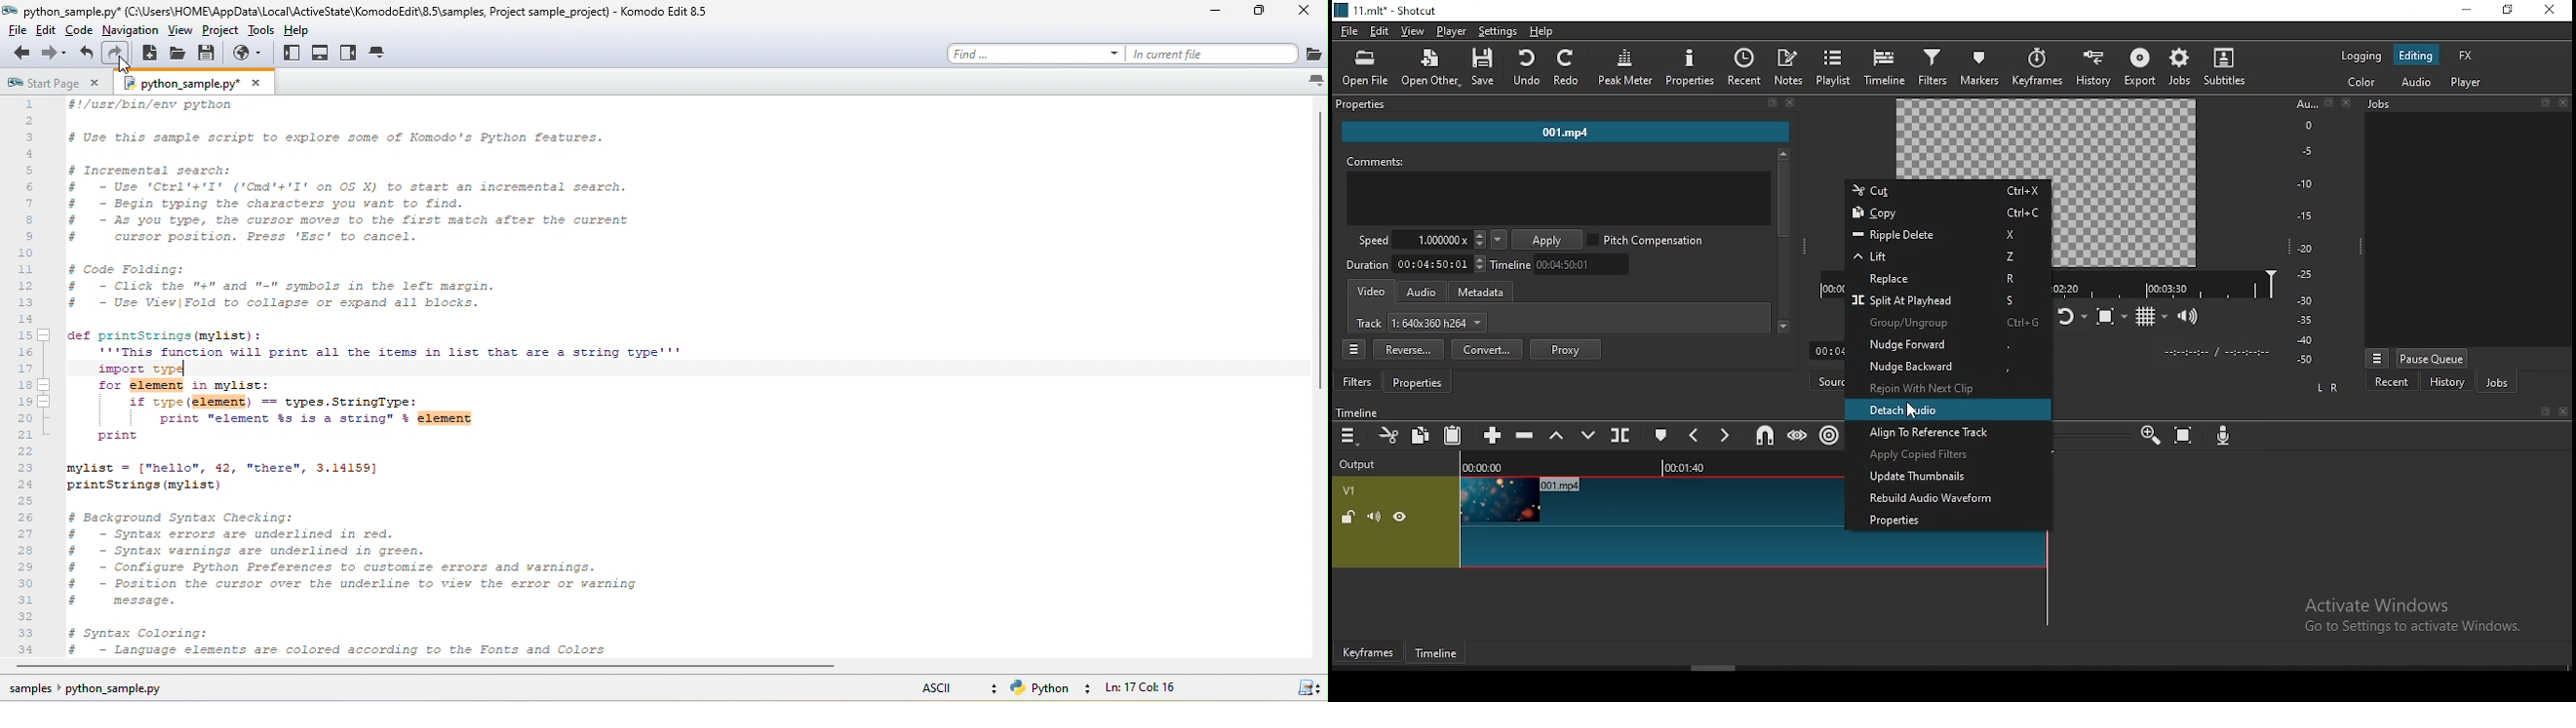  Describe the element at coordinates (2466, 56) in the screenshot. I see `fx` at that location.